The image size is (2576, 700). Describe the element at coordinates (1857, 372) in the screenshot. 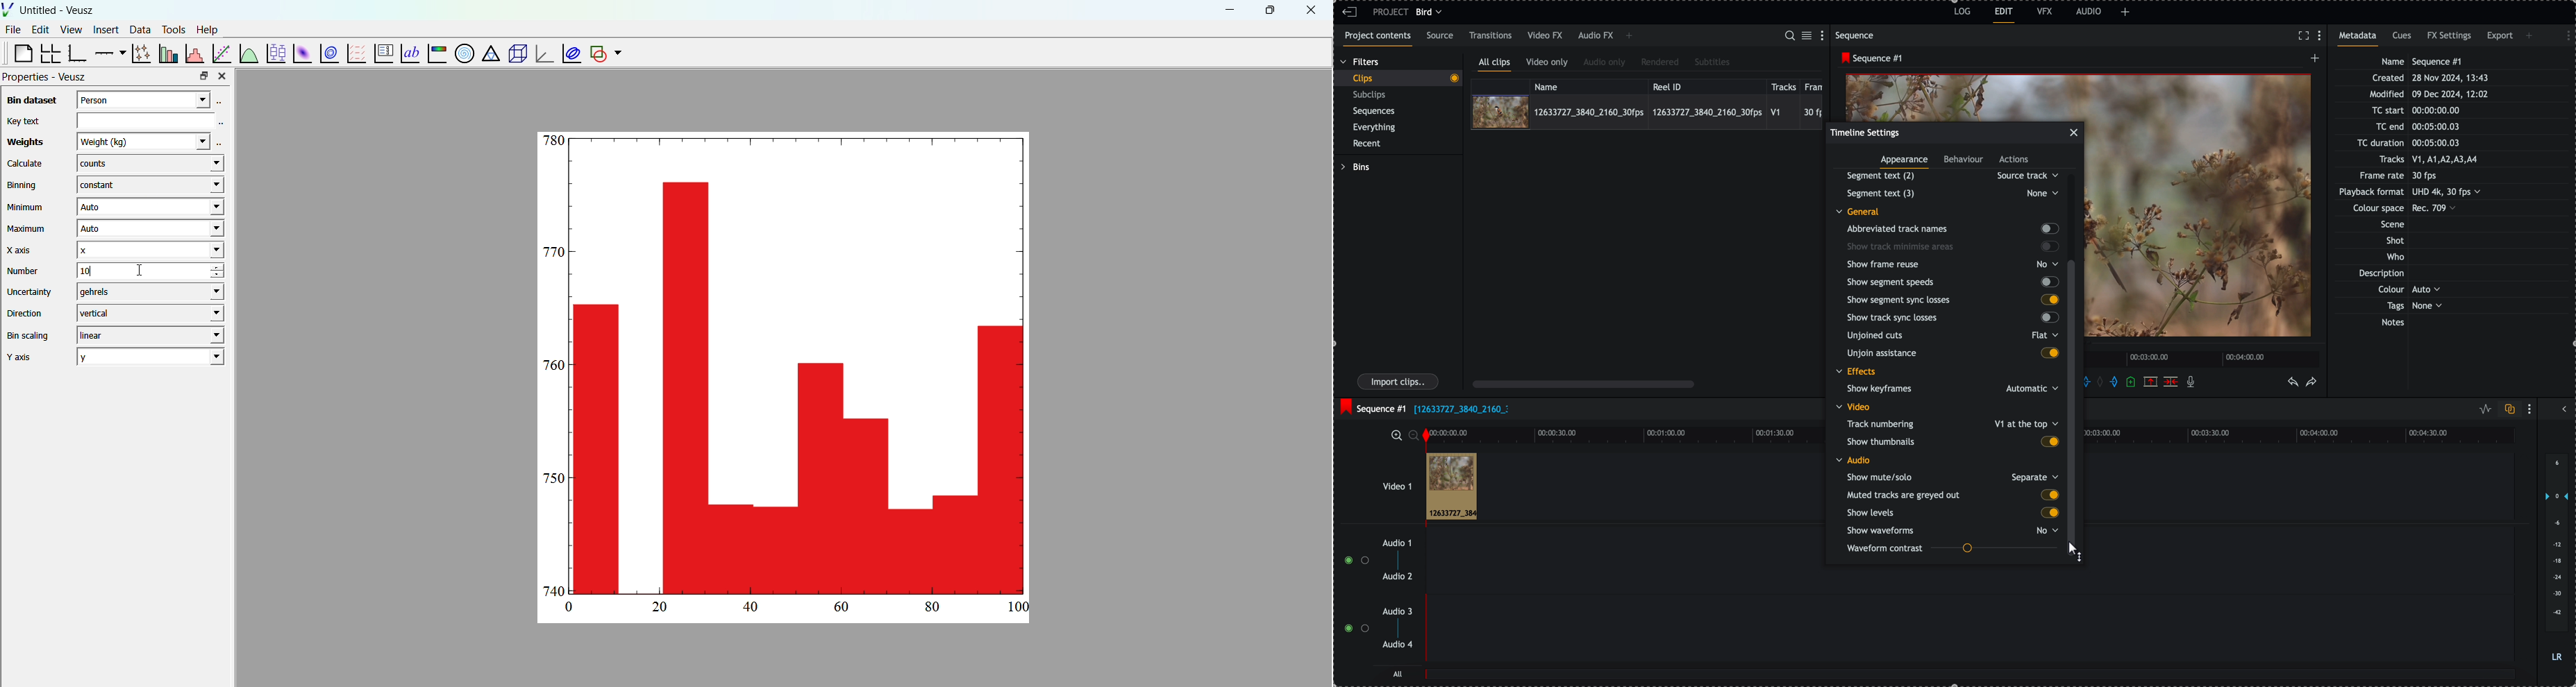

I see `effects` at that location.